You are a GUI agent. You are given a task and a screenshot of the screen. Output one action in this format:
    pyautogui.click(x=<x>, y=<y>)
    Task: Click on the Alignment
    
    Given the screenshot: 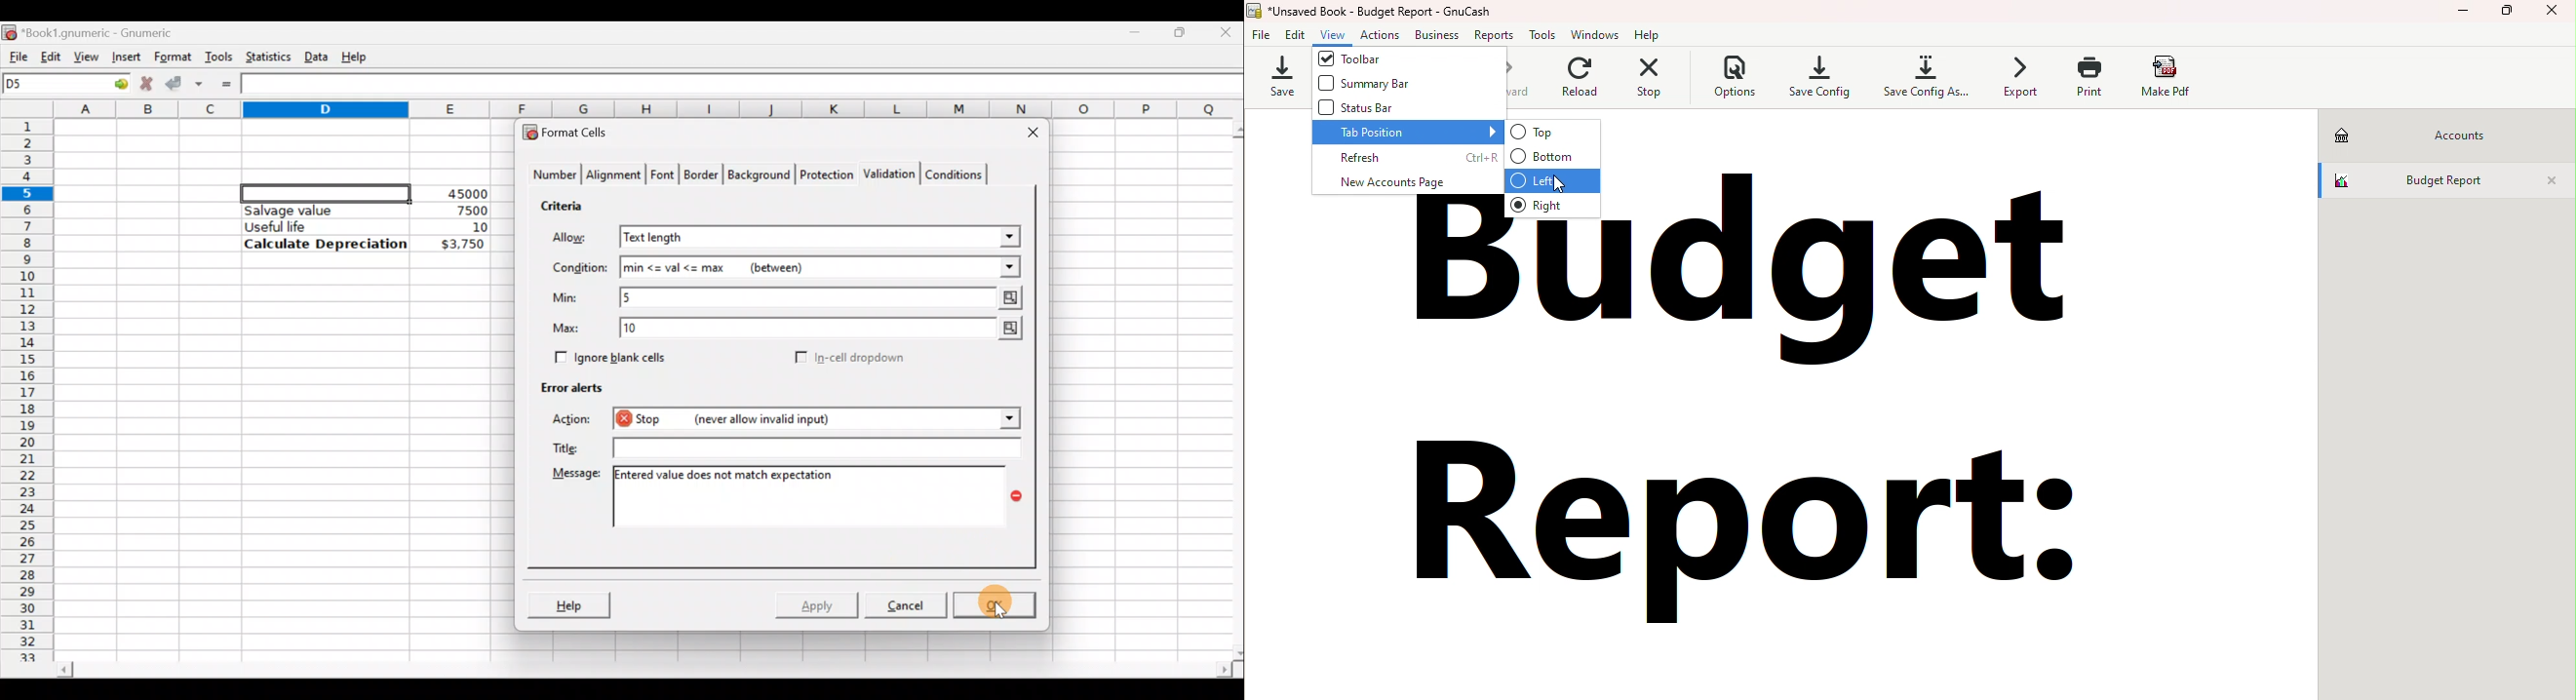 What is the action you would take?
    pyautogui.click(x=615, y=176)
    